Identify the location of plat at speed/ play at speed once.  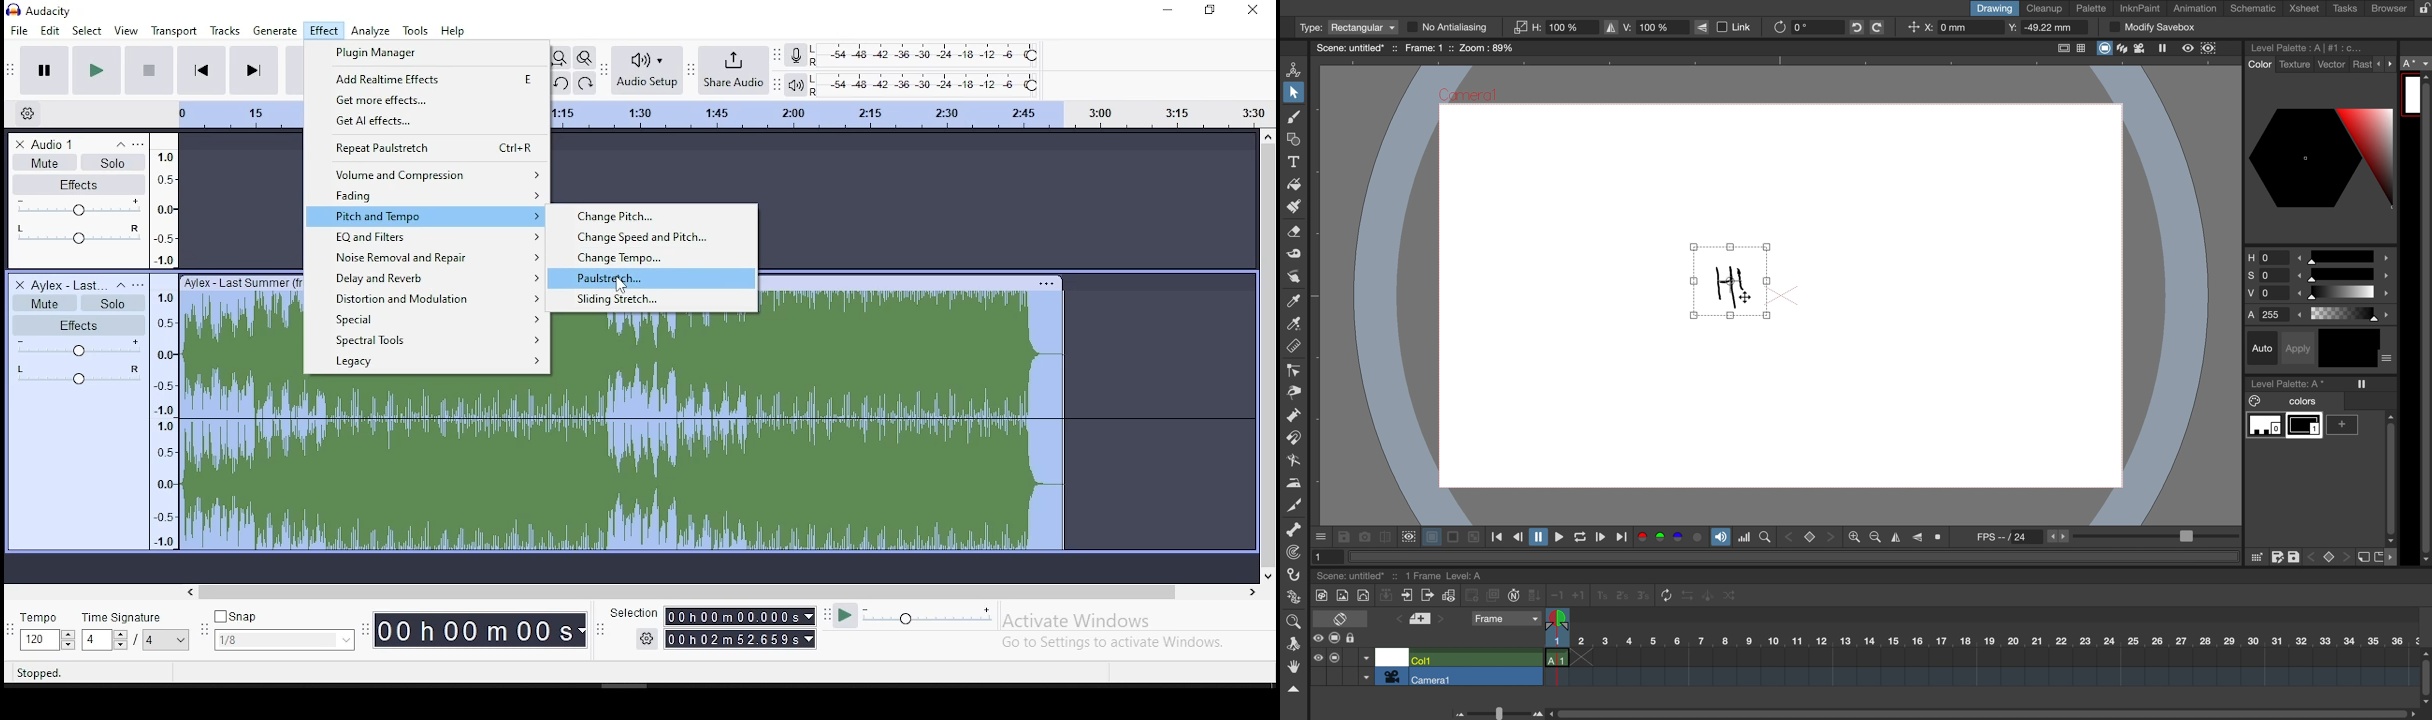
(913, 617).